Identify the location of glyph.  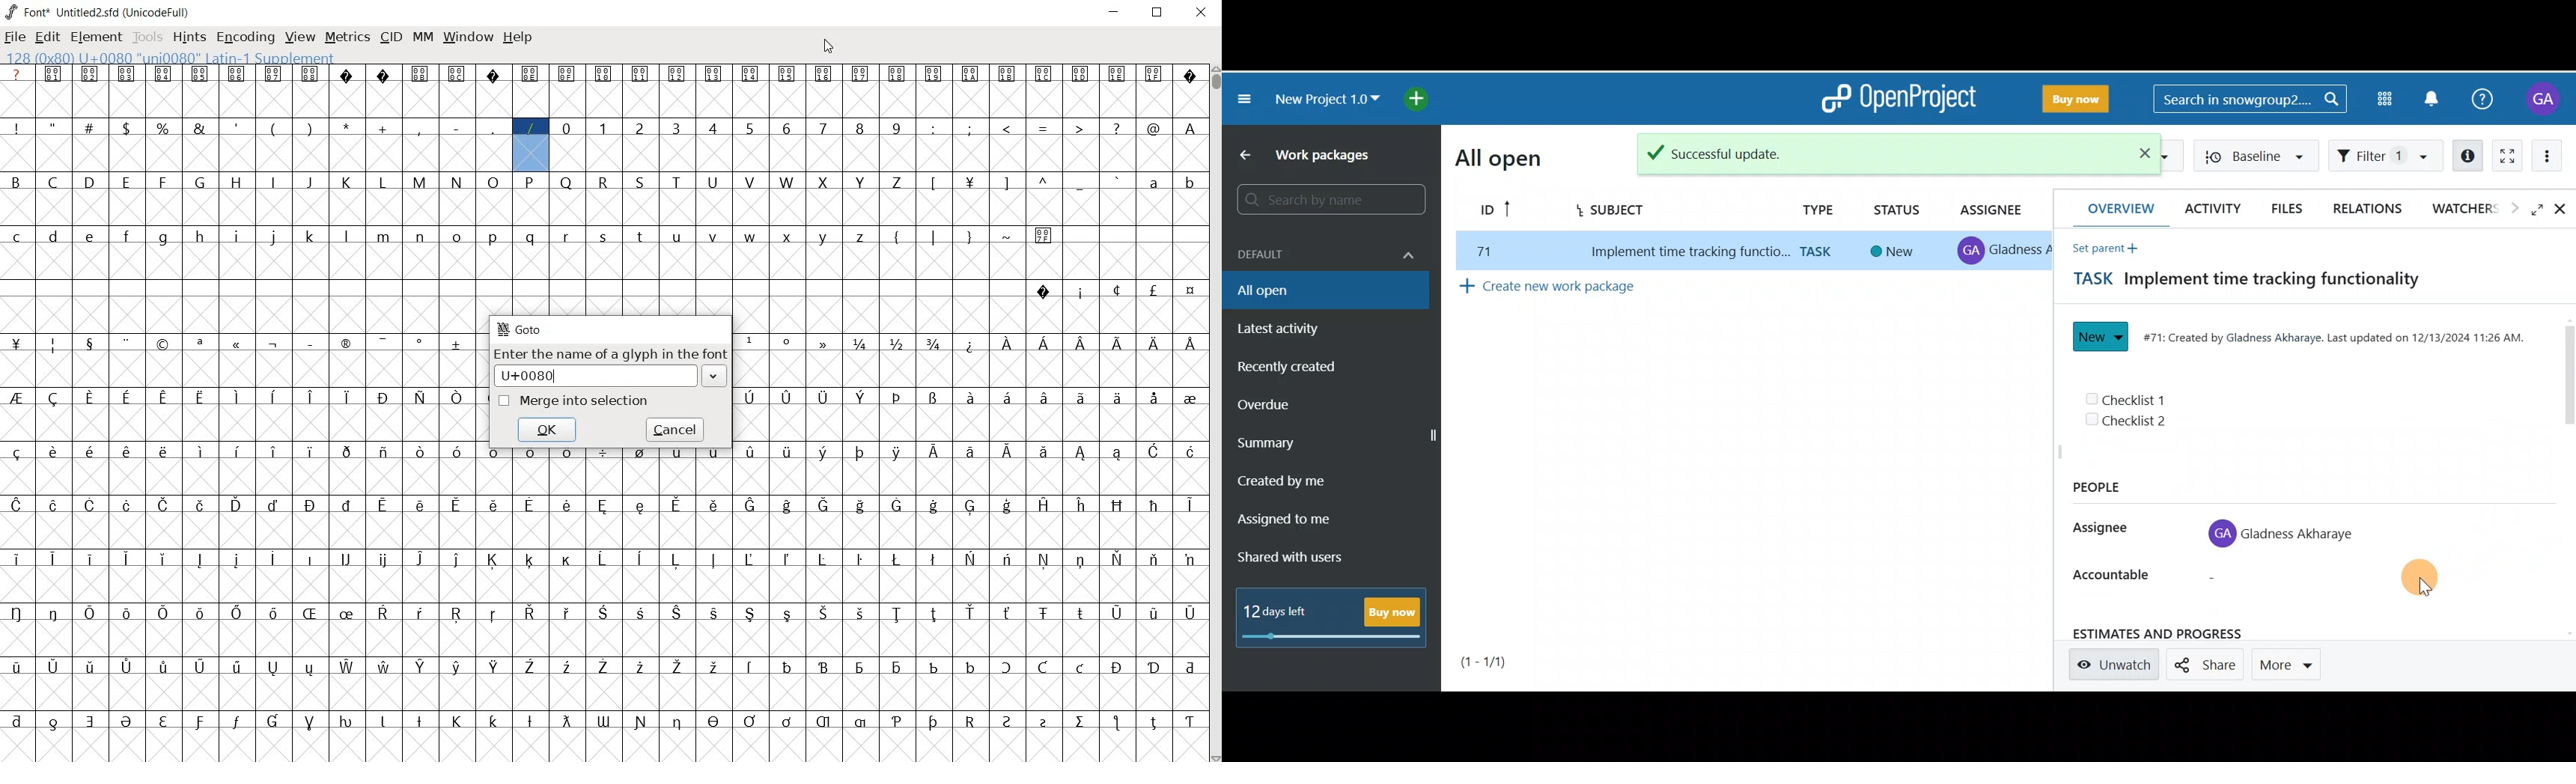
(603, 453).